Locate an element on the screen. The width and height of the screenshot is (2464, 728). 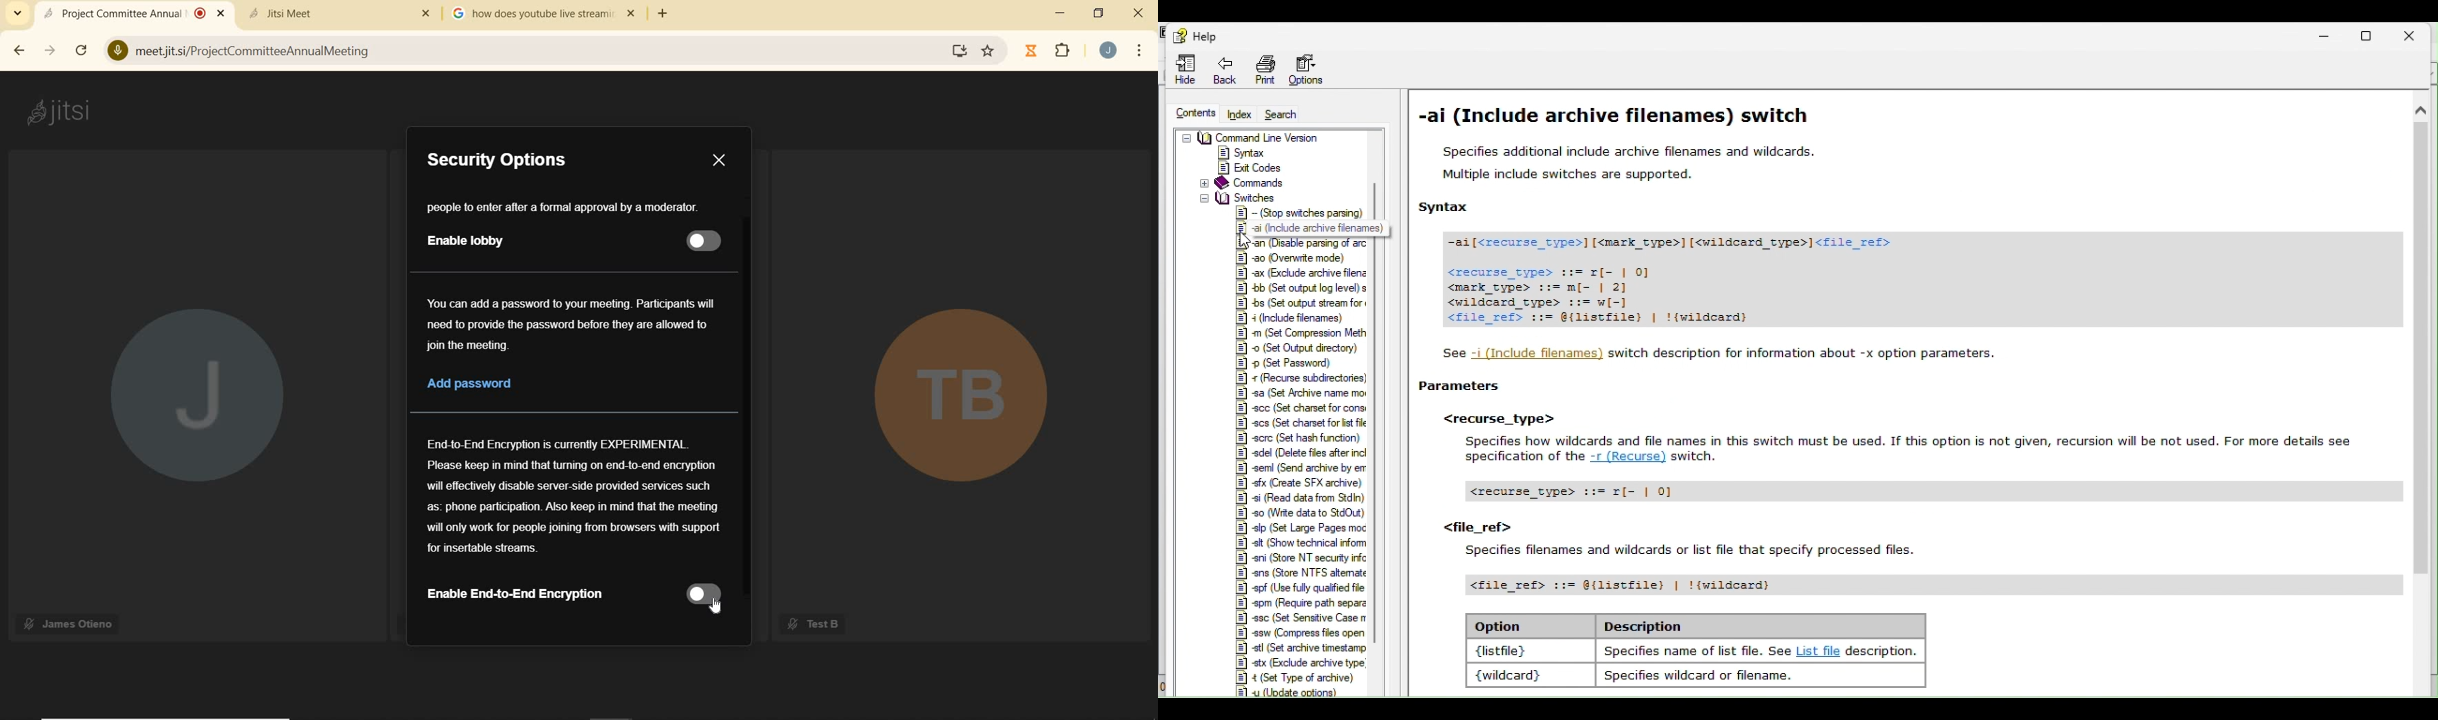
Close is located at coordinates (720, 158).